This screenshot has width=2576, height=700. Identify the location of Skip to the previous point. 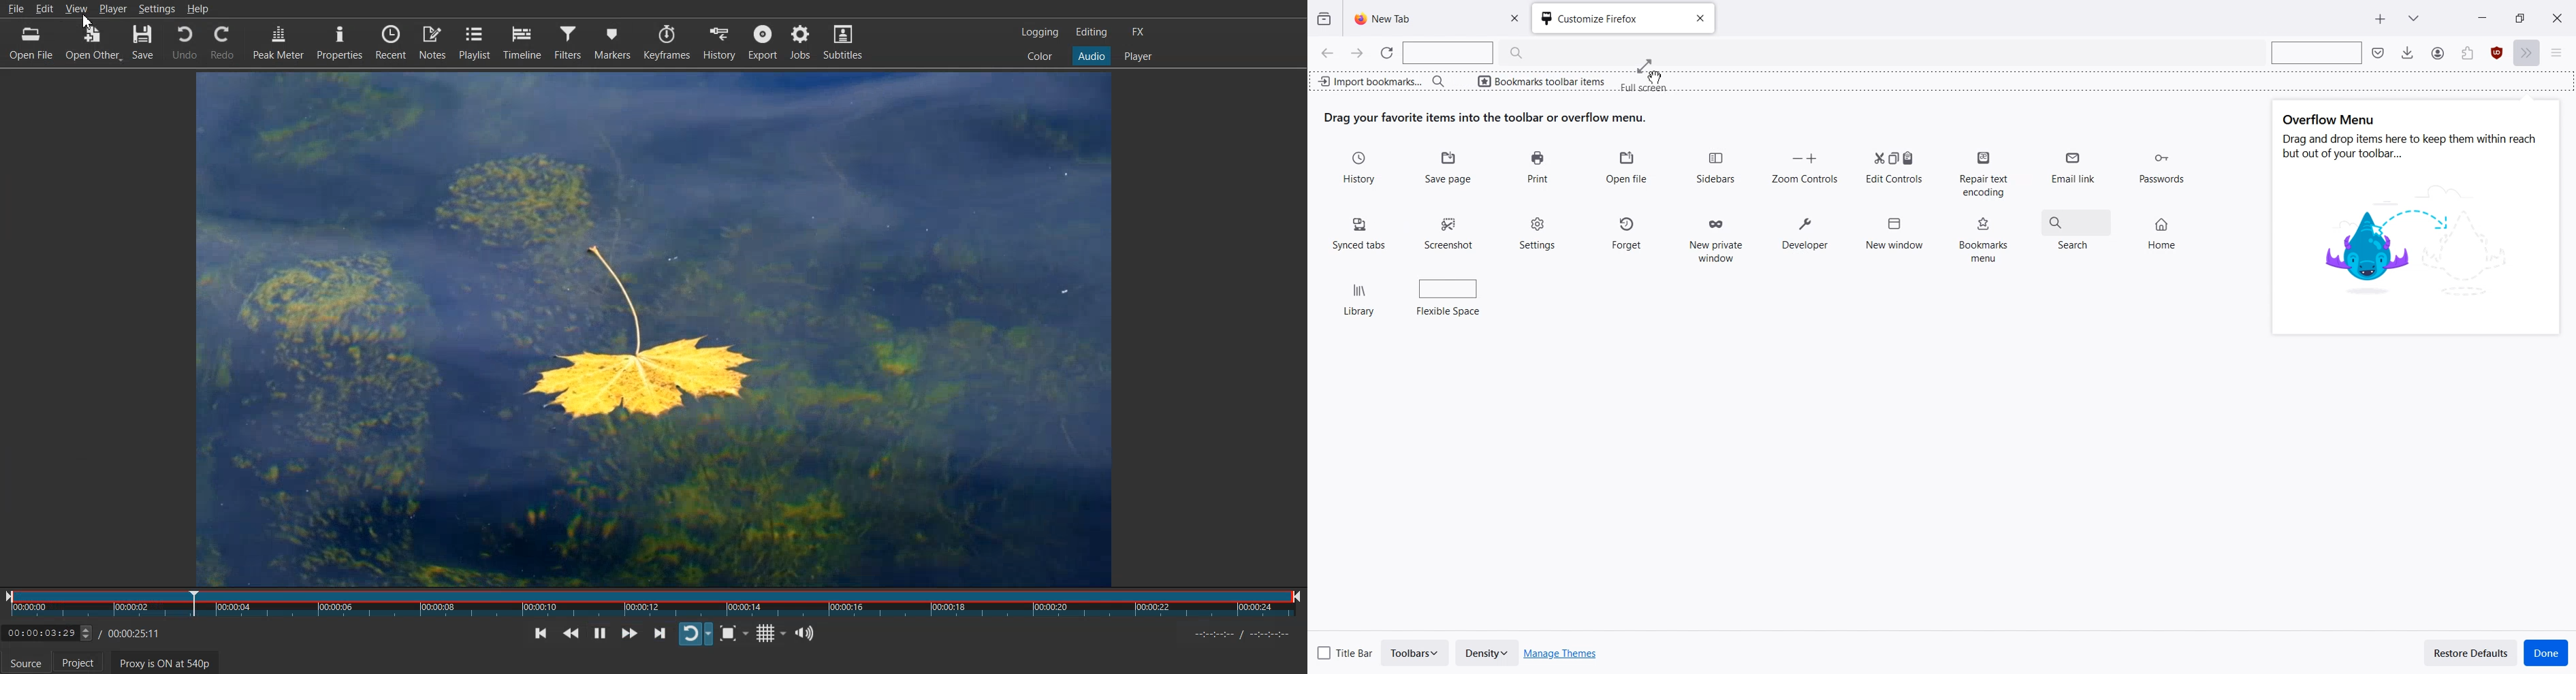
(539, 632).